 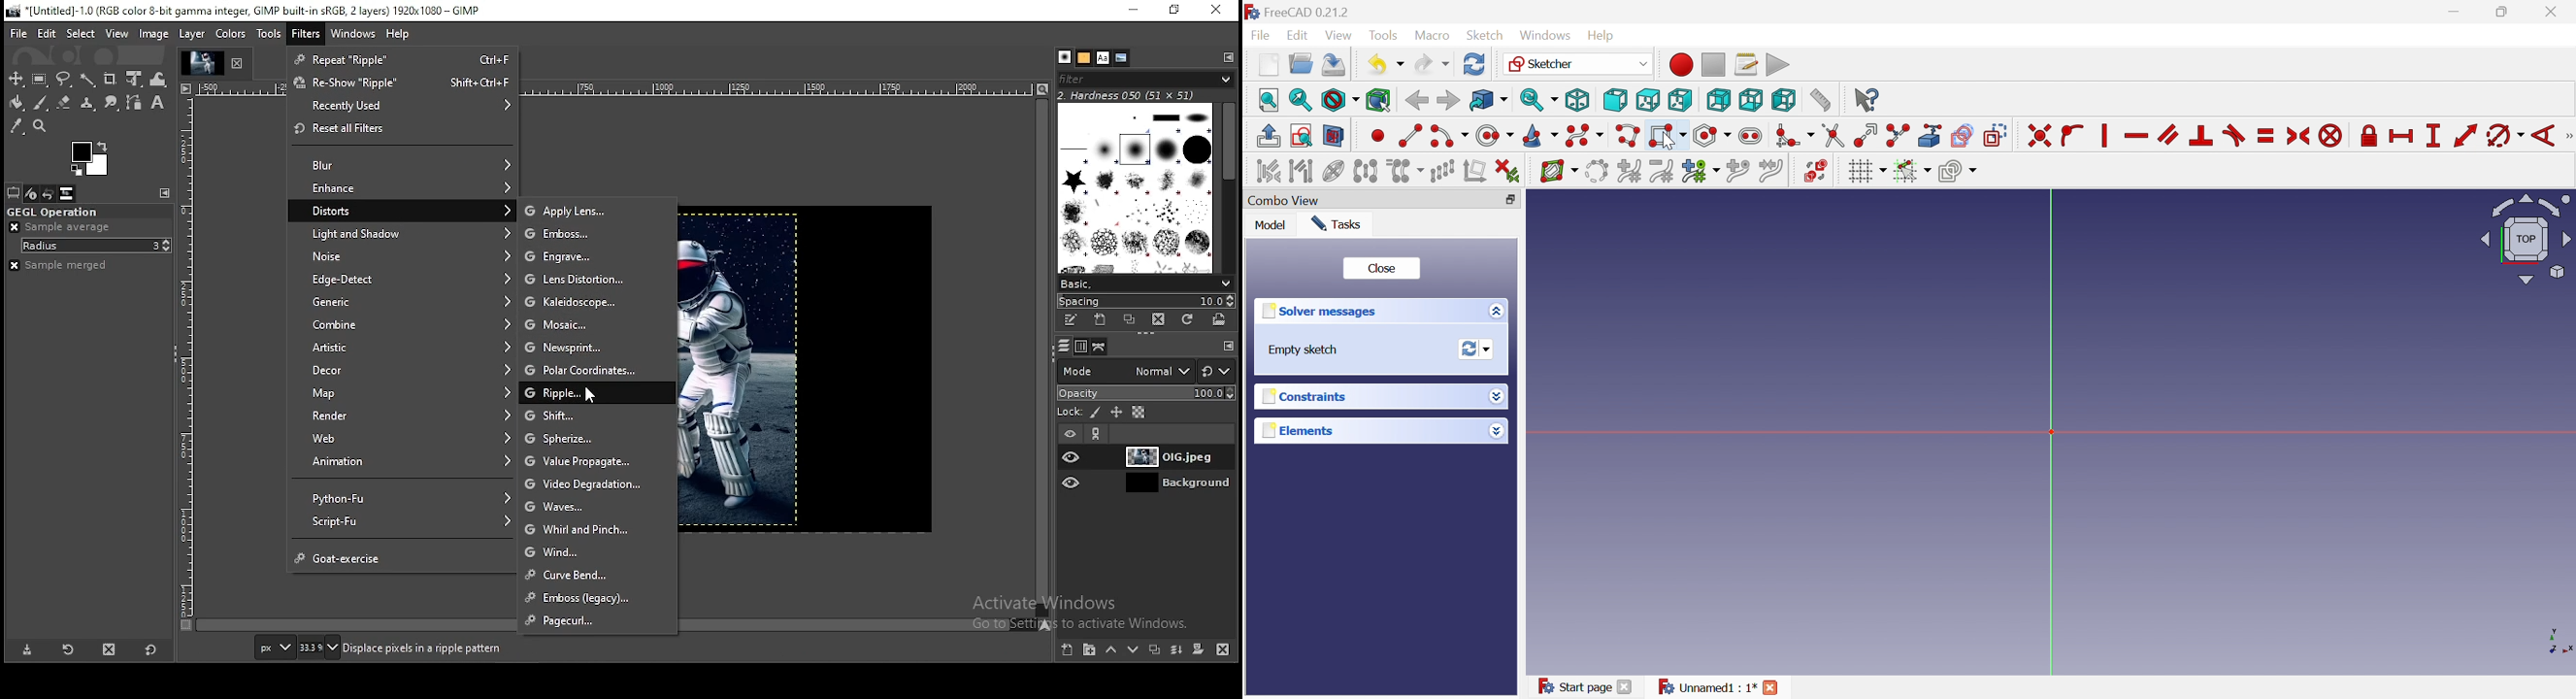 What do you see at coordinates (1116, 413) in the screenshot?
I see `lock position and size` at bounding box center [1116, 413].